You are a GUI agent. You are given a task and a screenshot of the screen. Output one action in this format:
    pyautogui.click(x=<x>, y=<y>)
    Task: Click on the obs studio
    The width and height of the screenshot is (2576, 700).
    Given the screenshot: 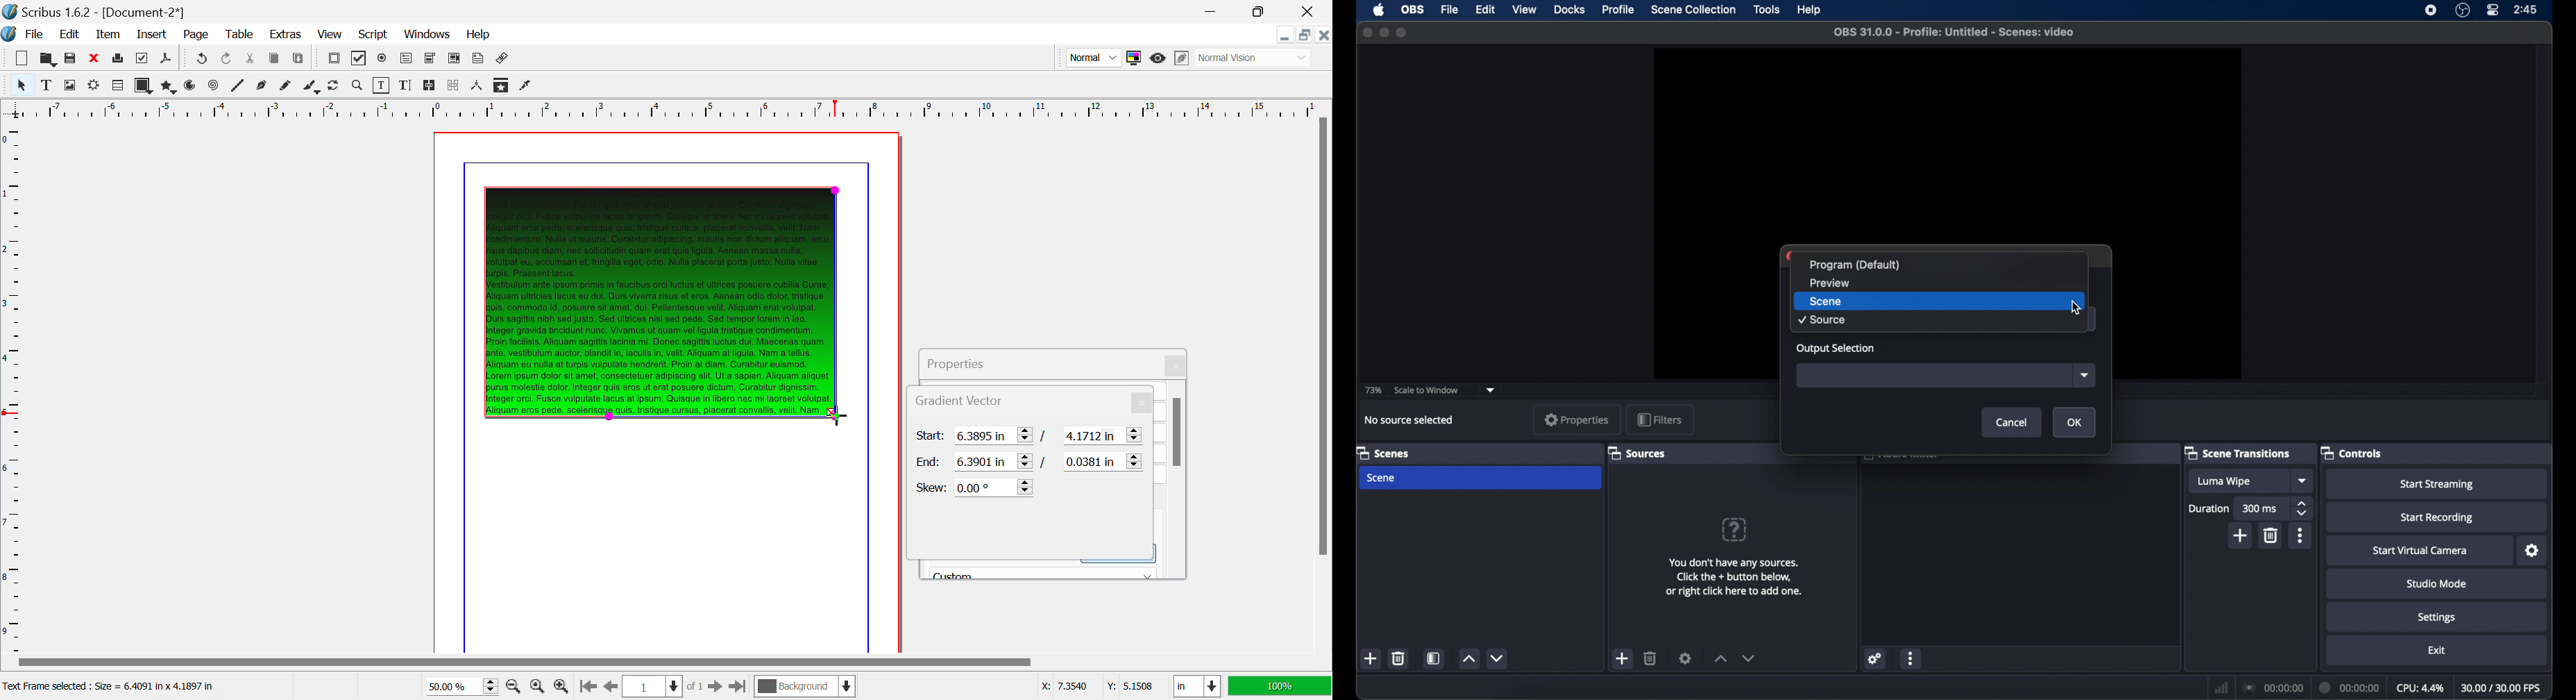 What is the action you would take?
    pyautogui.click(x=2462, y=10)
    